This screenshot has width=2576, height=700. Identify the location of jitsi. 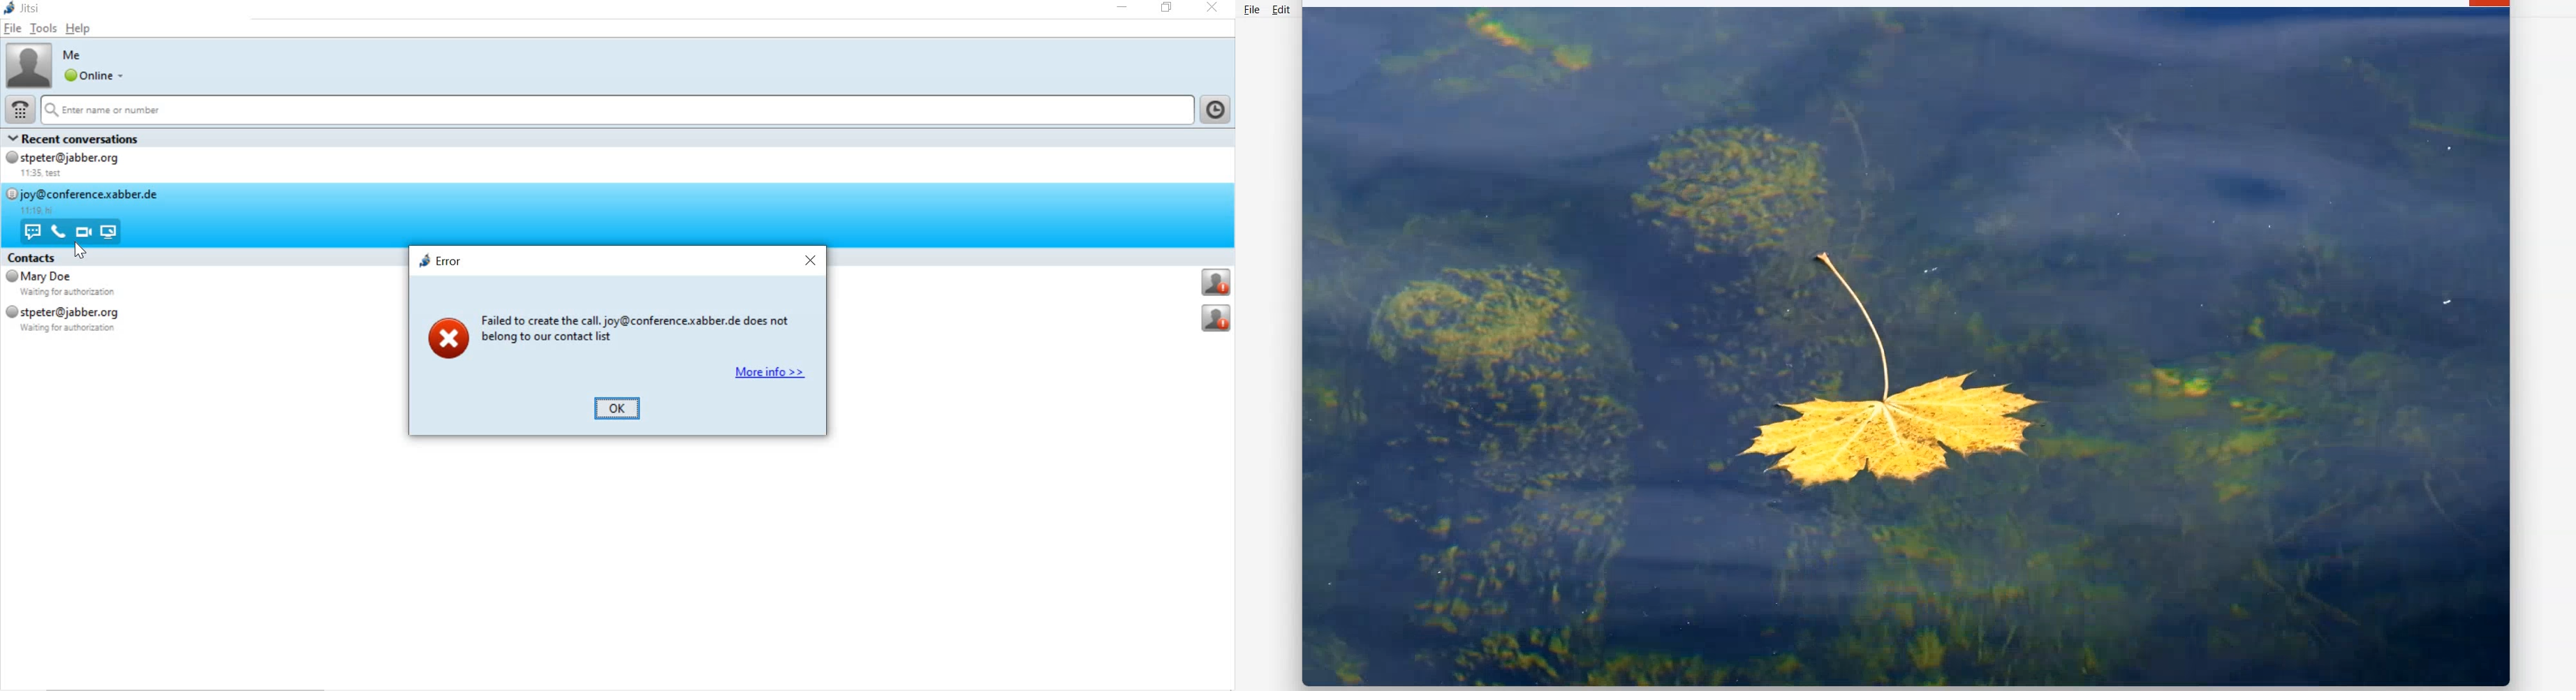
(25, 10).